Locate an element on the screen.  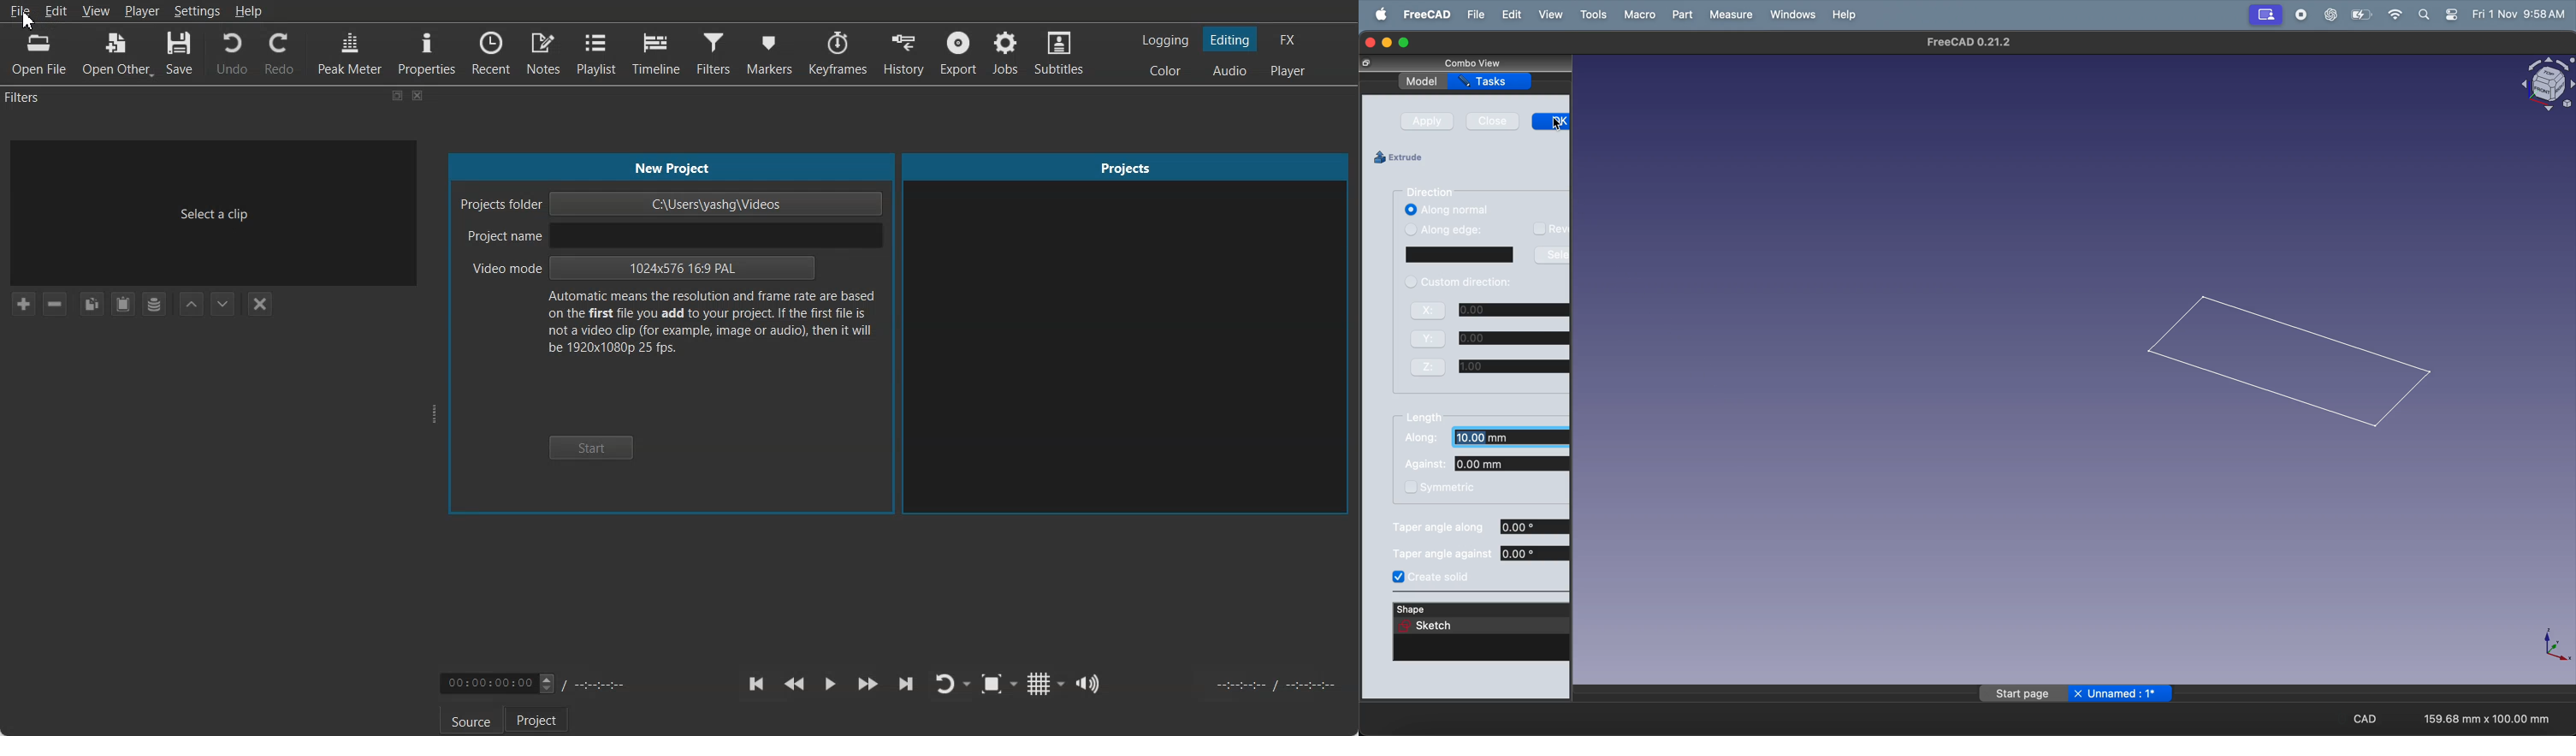
Source is located at coordinates (471, 720).